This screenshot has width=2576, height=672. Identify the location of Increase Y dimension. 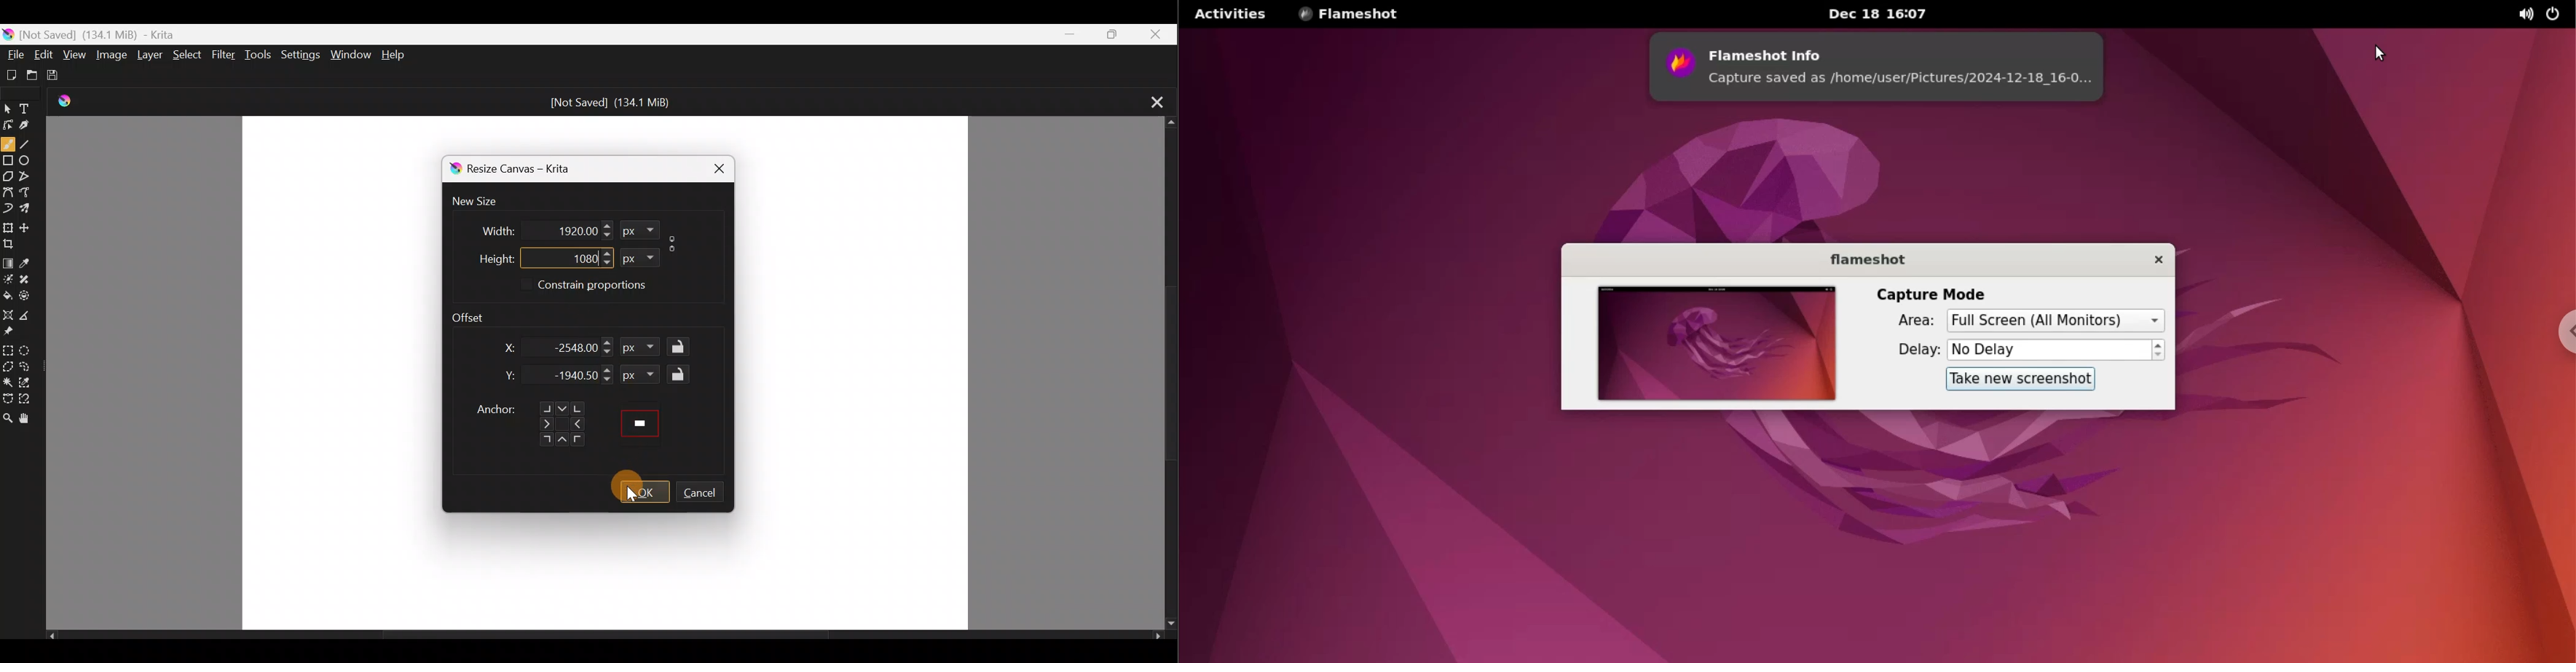
(608, 370).